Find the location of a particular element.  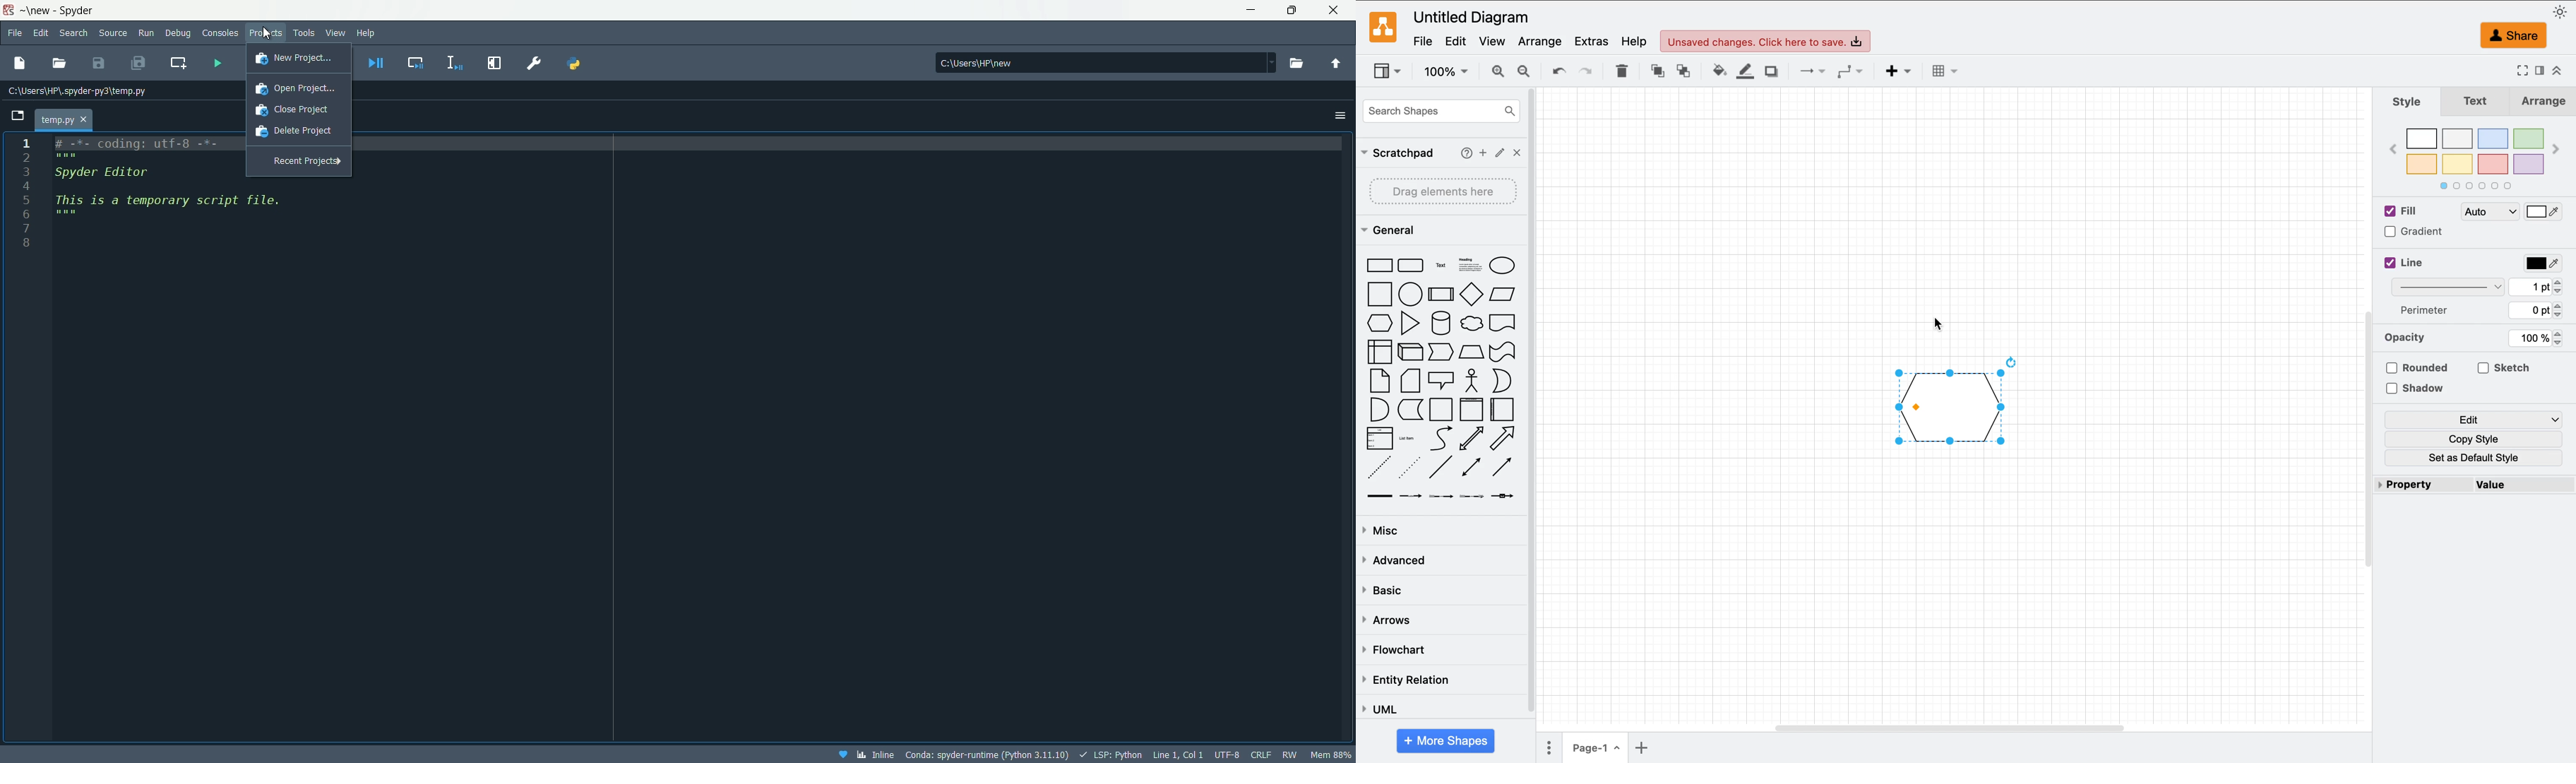

link is located at coordinates (1377, 497).